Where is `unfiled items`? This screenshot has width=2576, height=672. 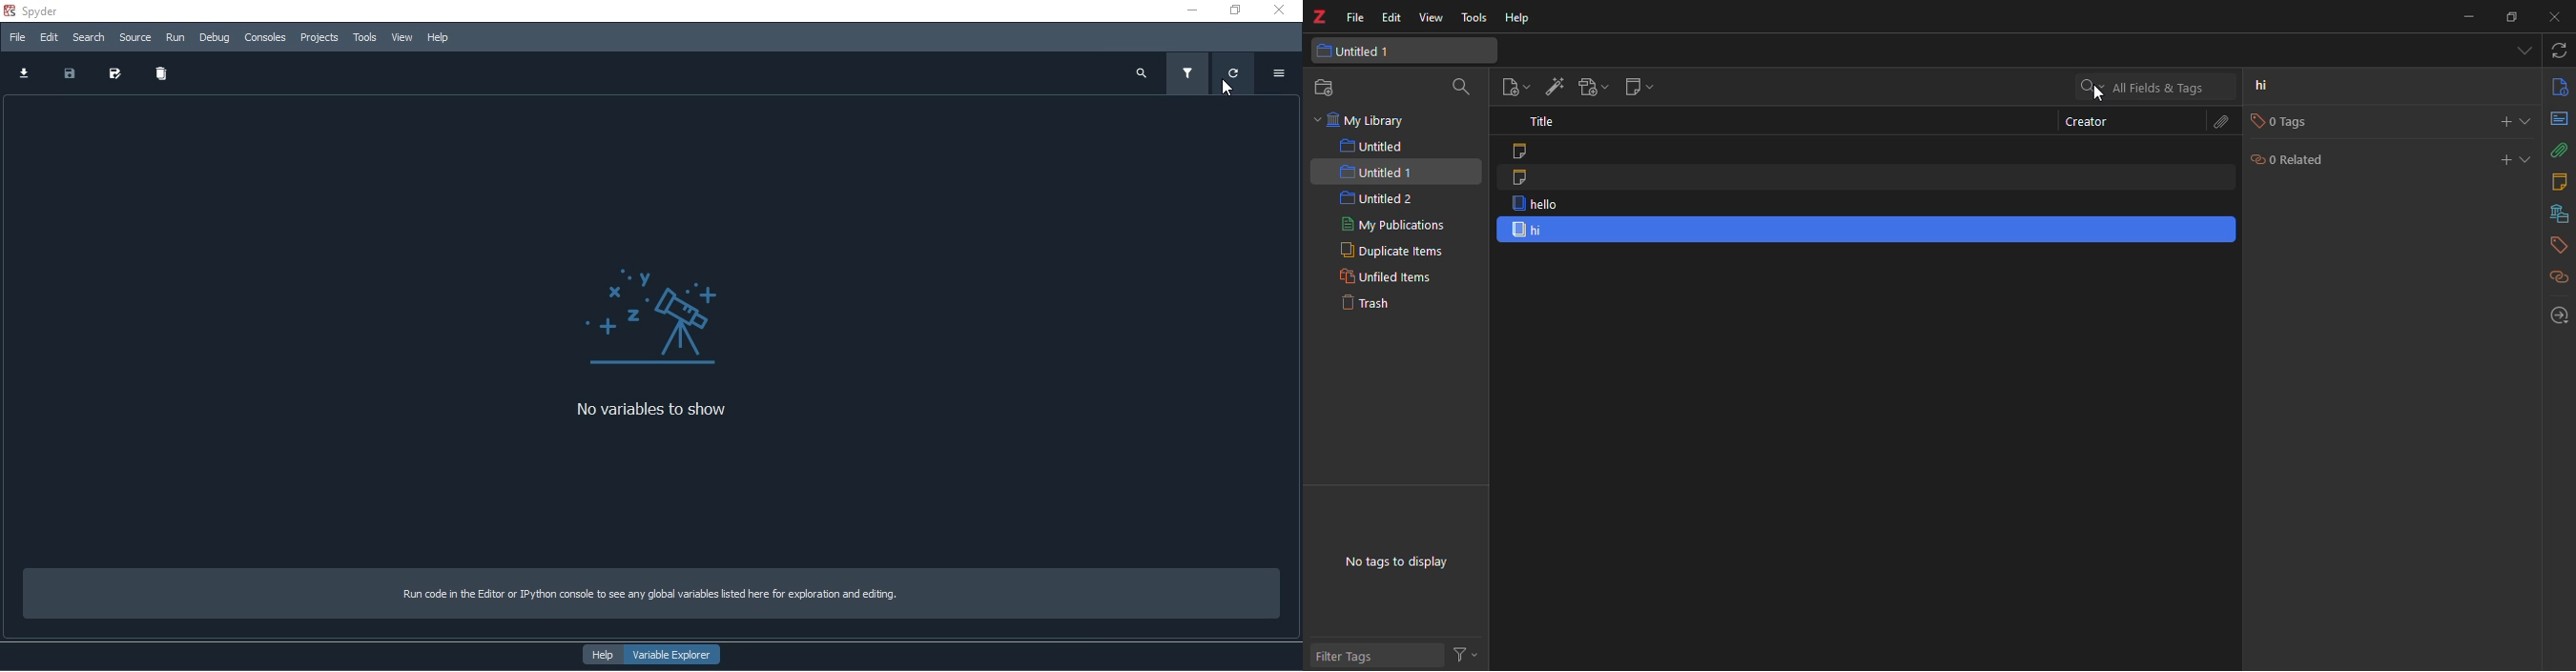
unfiled items is located at coordinates (1387, 277).